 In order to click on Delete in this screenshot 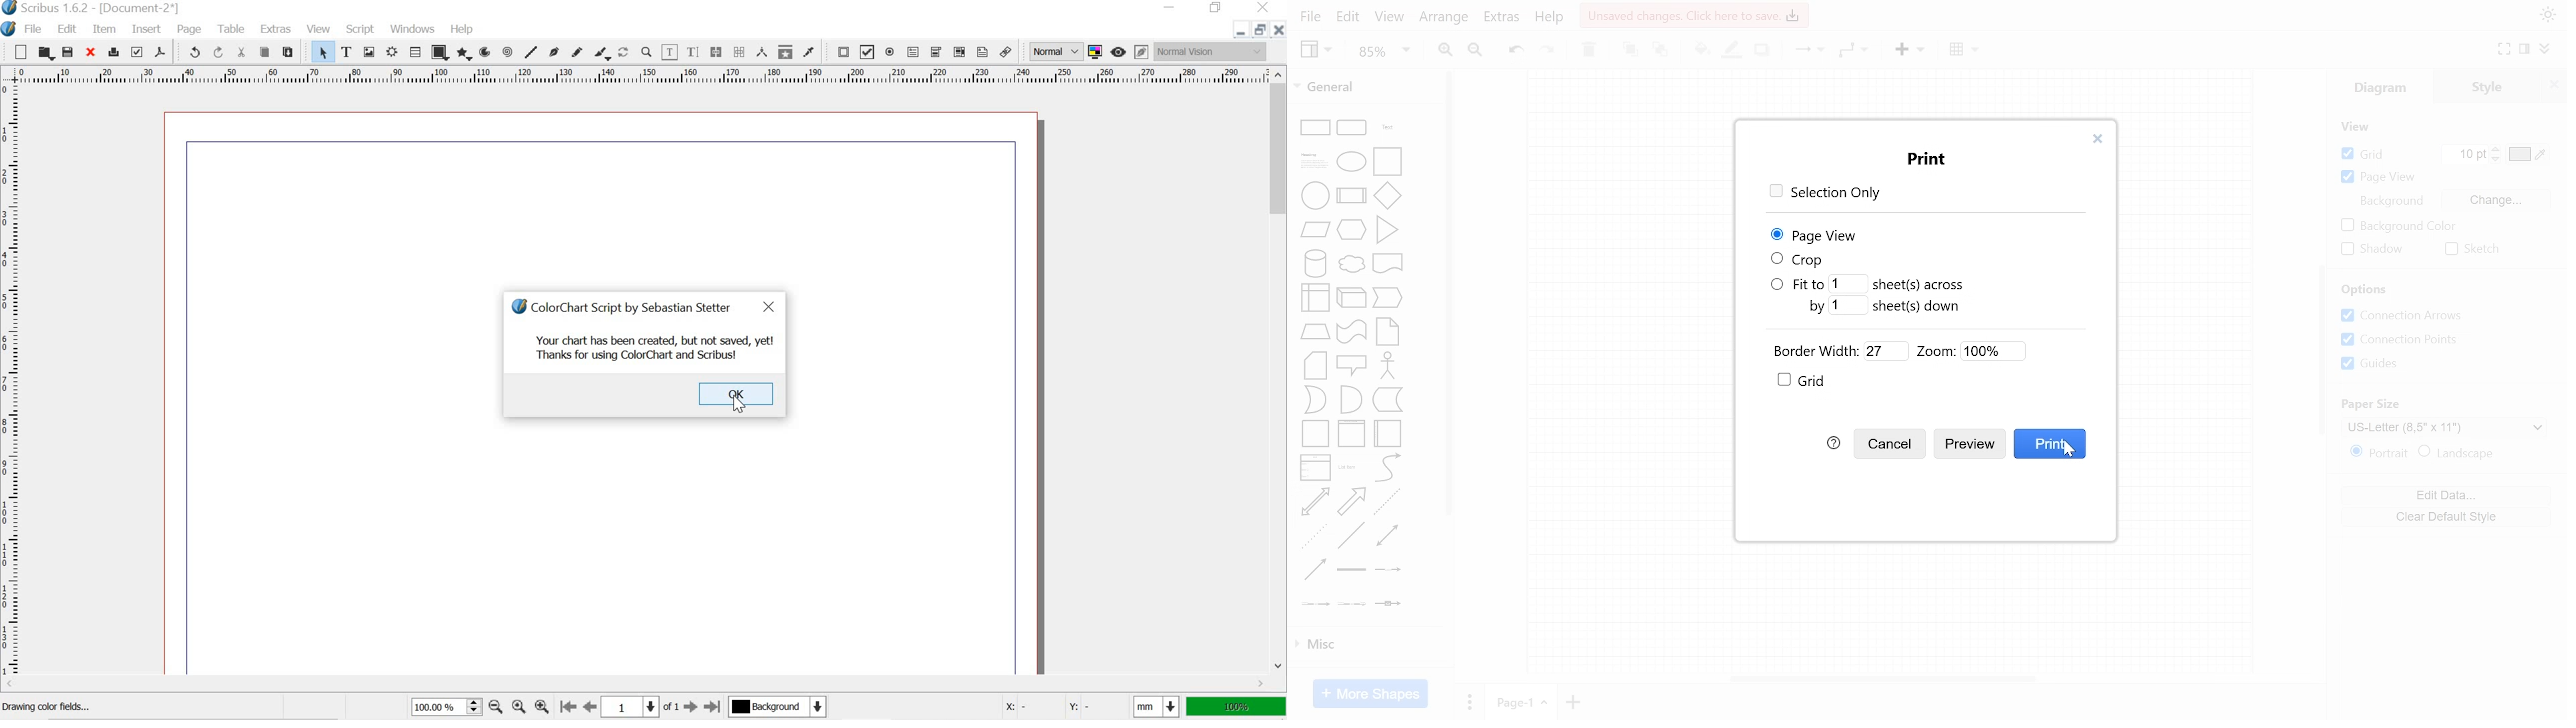, I will do `click(1589, 51)`.